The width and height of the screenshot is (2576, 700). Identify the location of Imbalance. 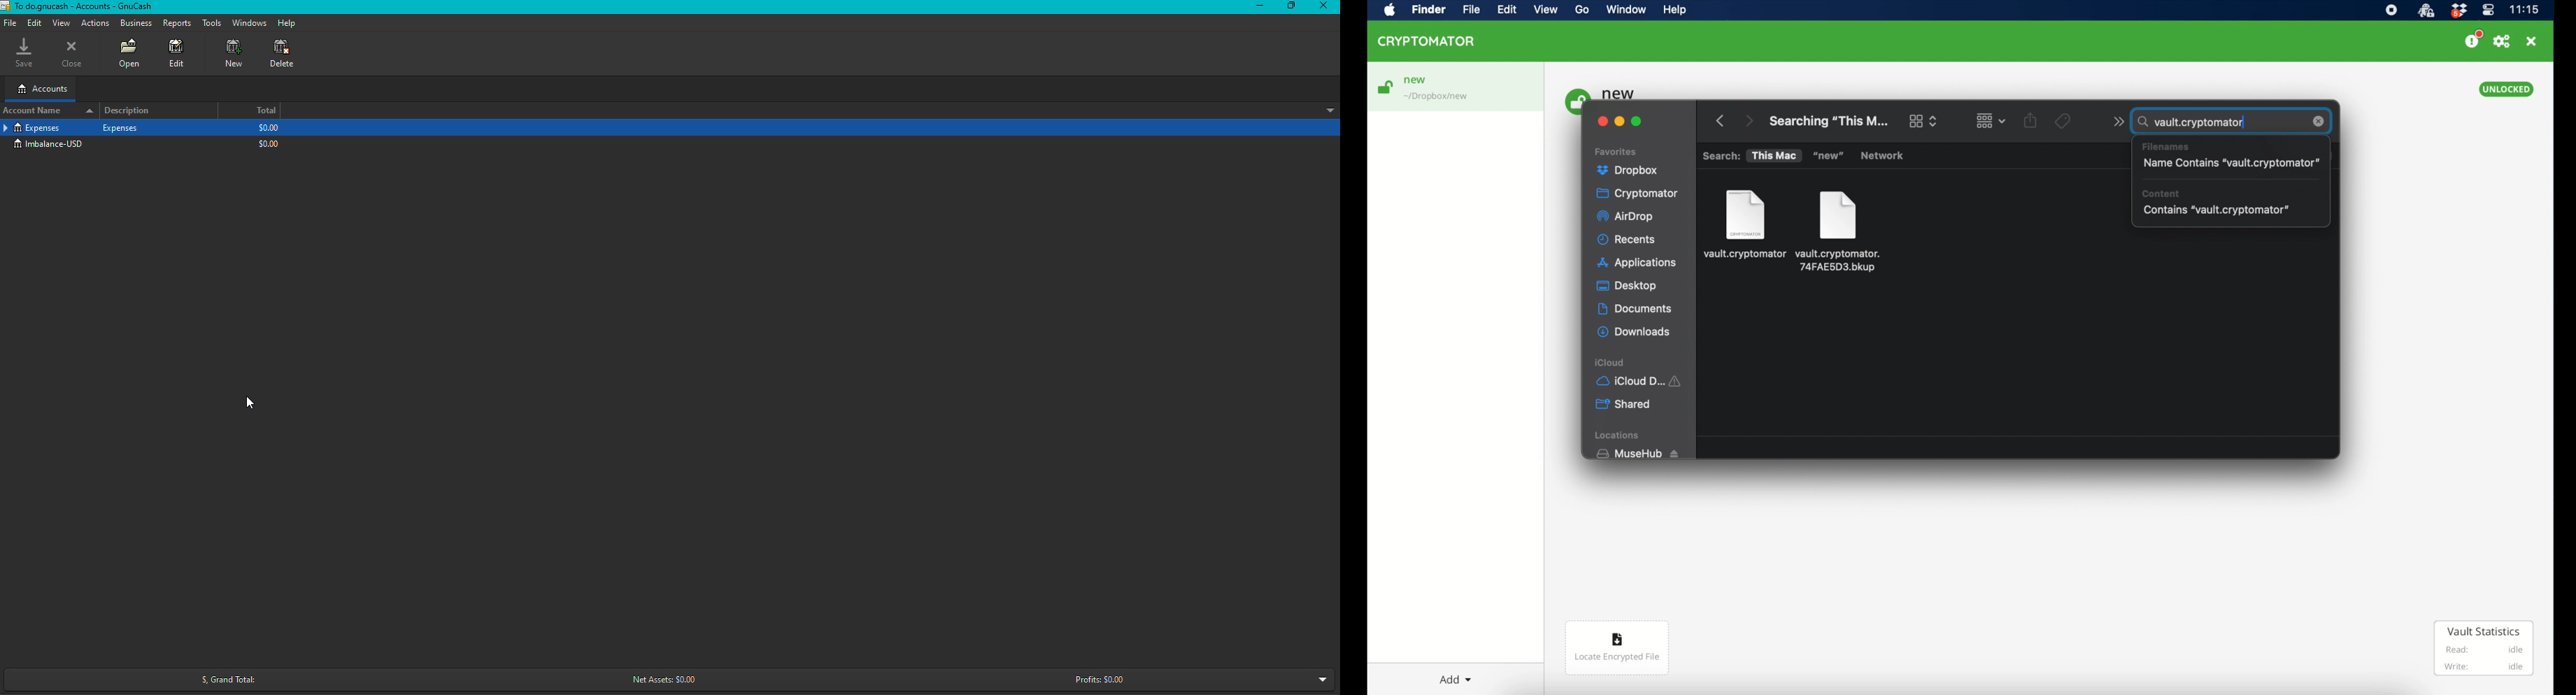
(51, 144).